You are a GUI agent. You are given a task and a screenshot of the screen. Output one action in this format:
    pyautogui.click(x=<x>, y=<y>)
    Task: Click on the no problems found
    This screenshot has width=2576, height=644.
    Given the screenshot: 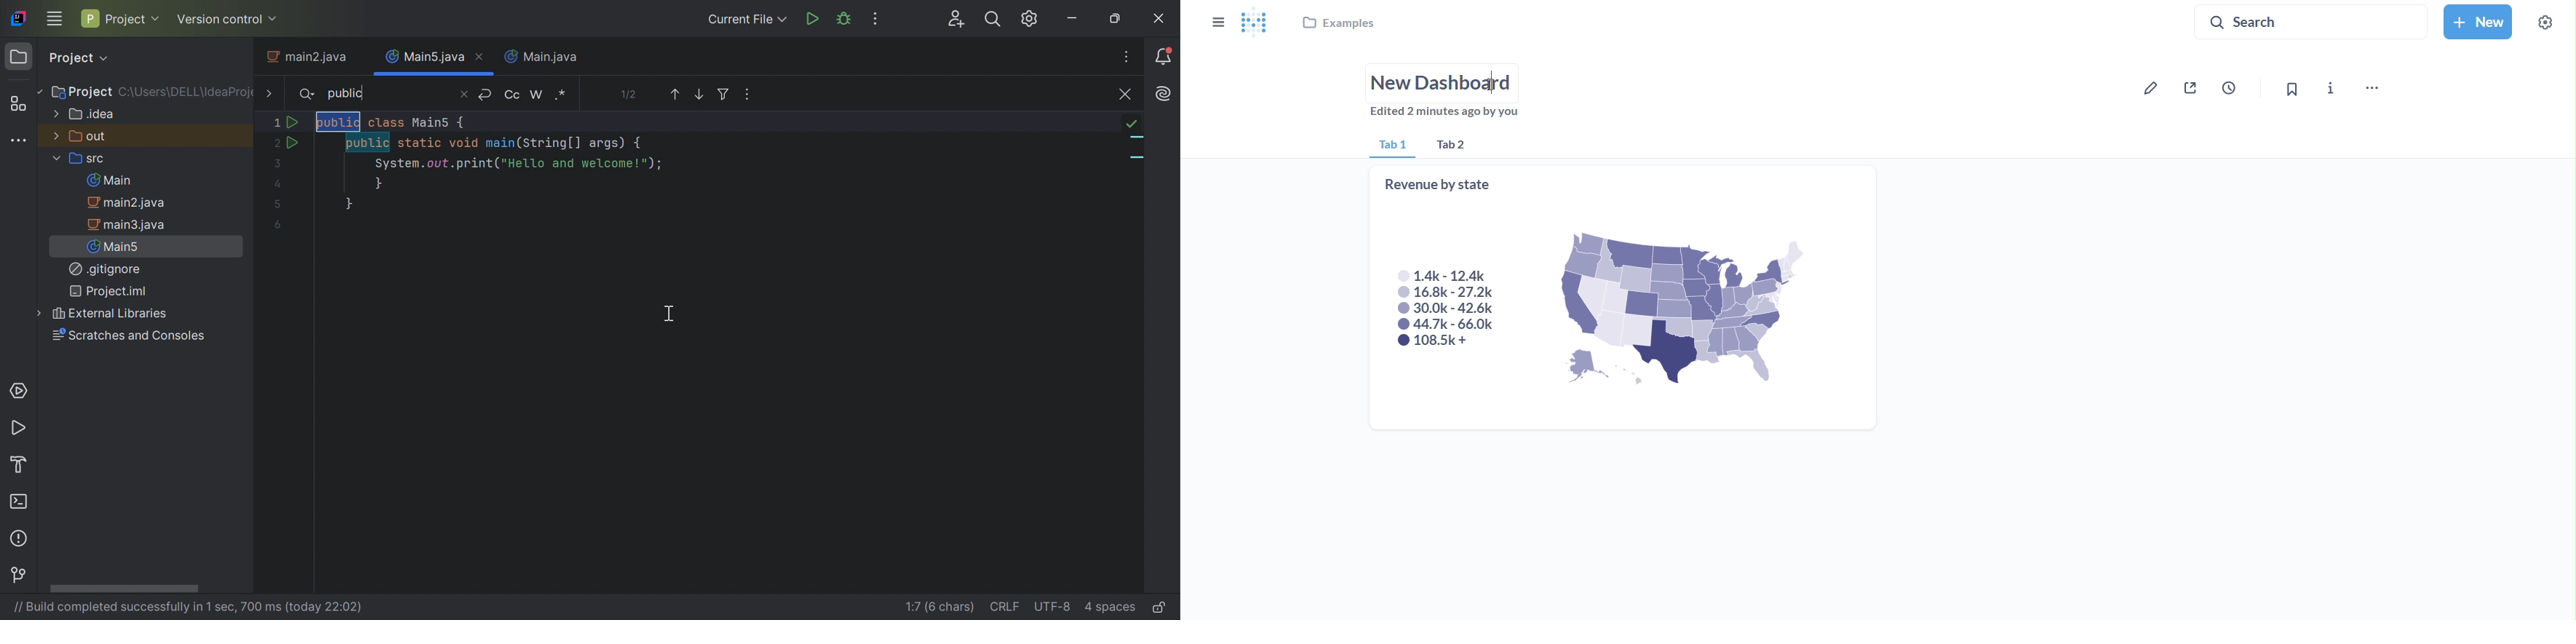 What is the action you would take?
    pyautogui.click(x=1133, y=124)
    